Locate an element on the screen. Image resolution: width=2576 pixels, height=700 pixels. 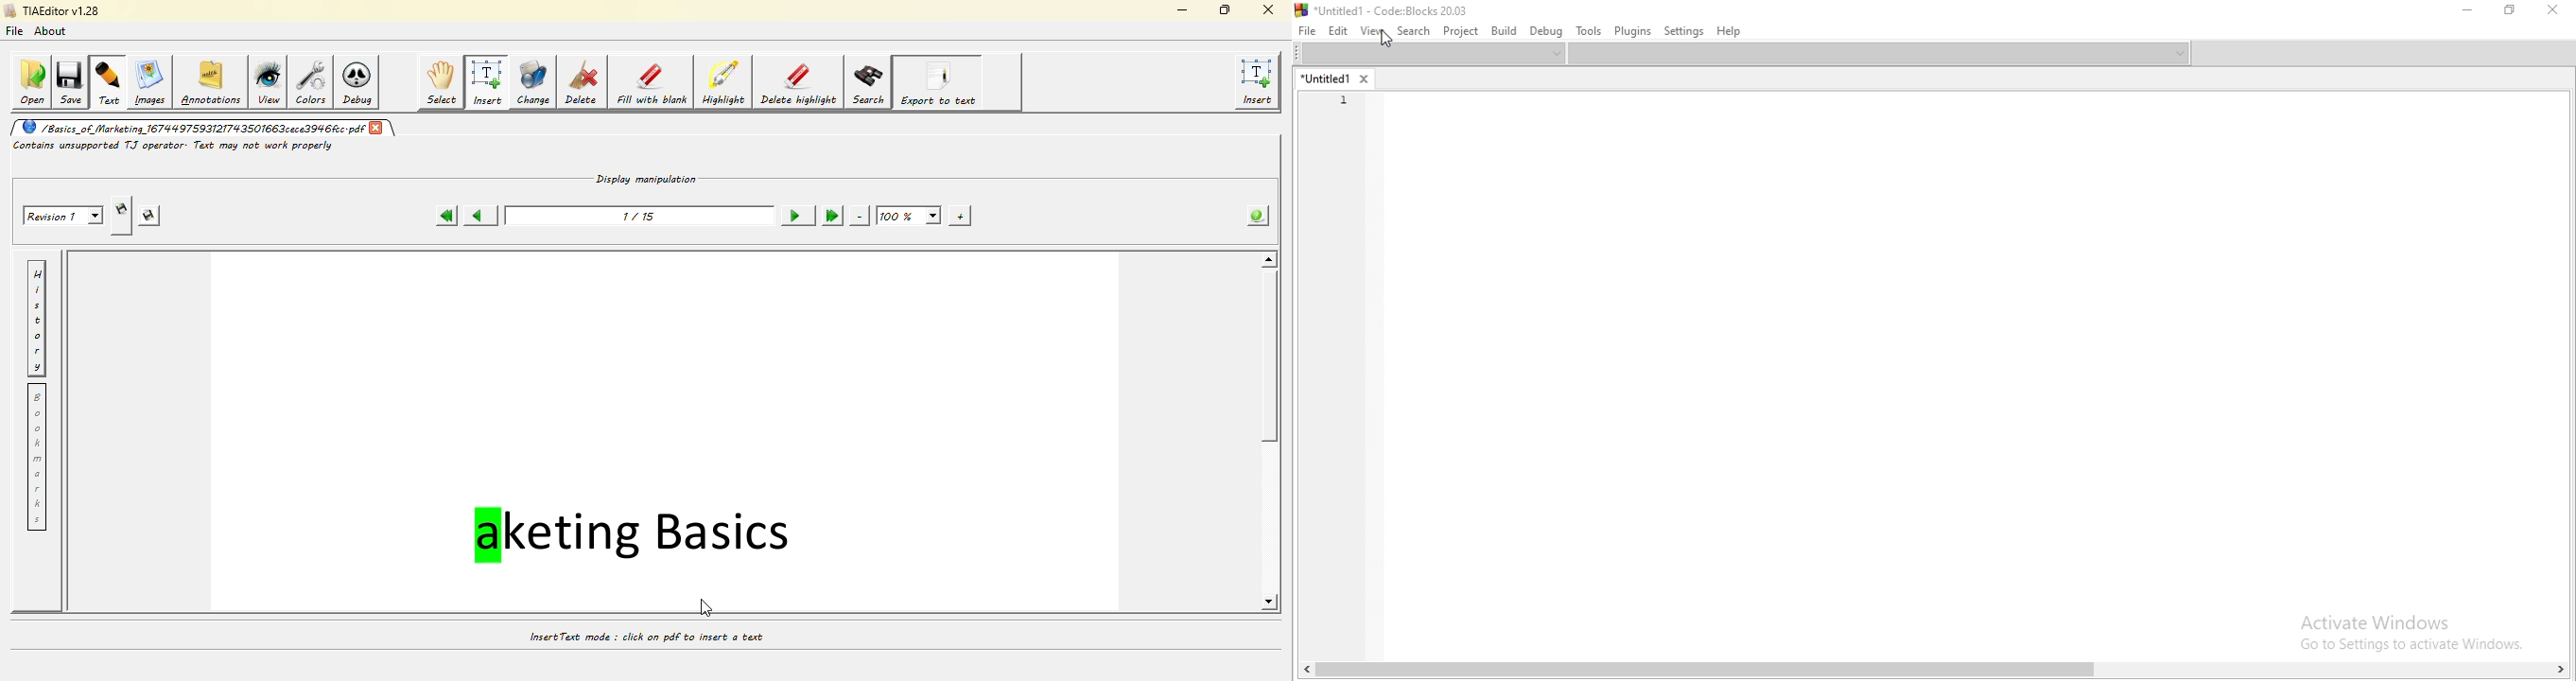
empty dropdown is located at coordinates (1880, 55).